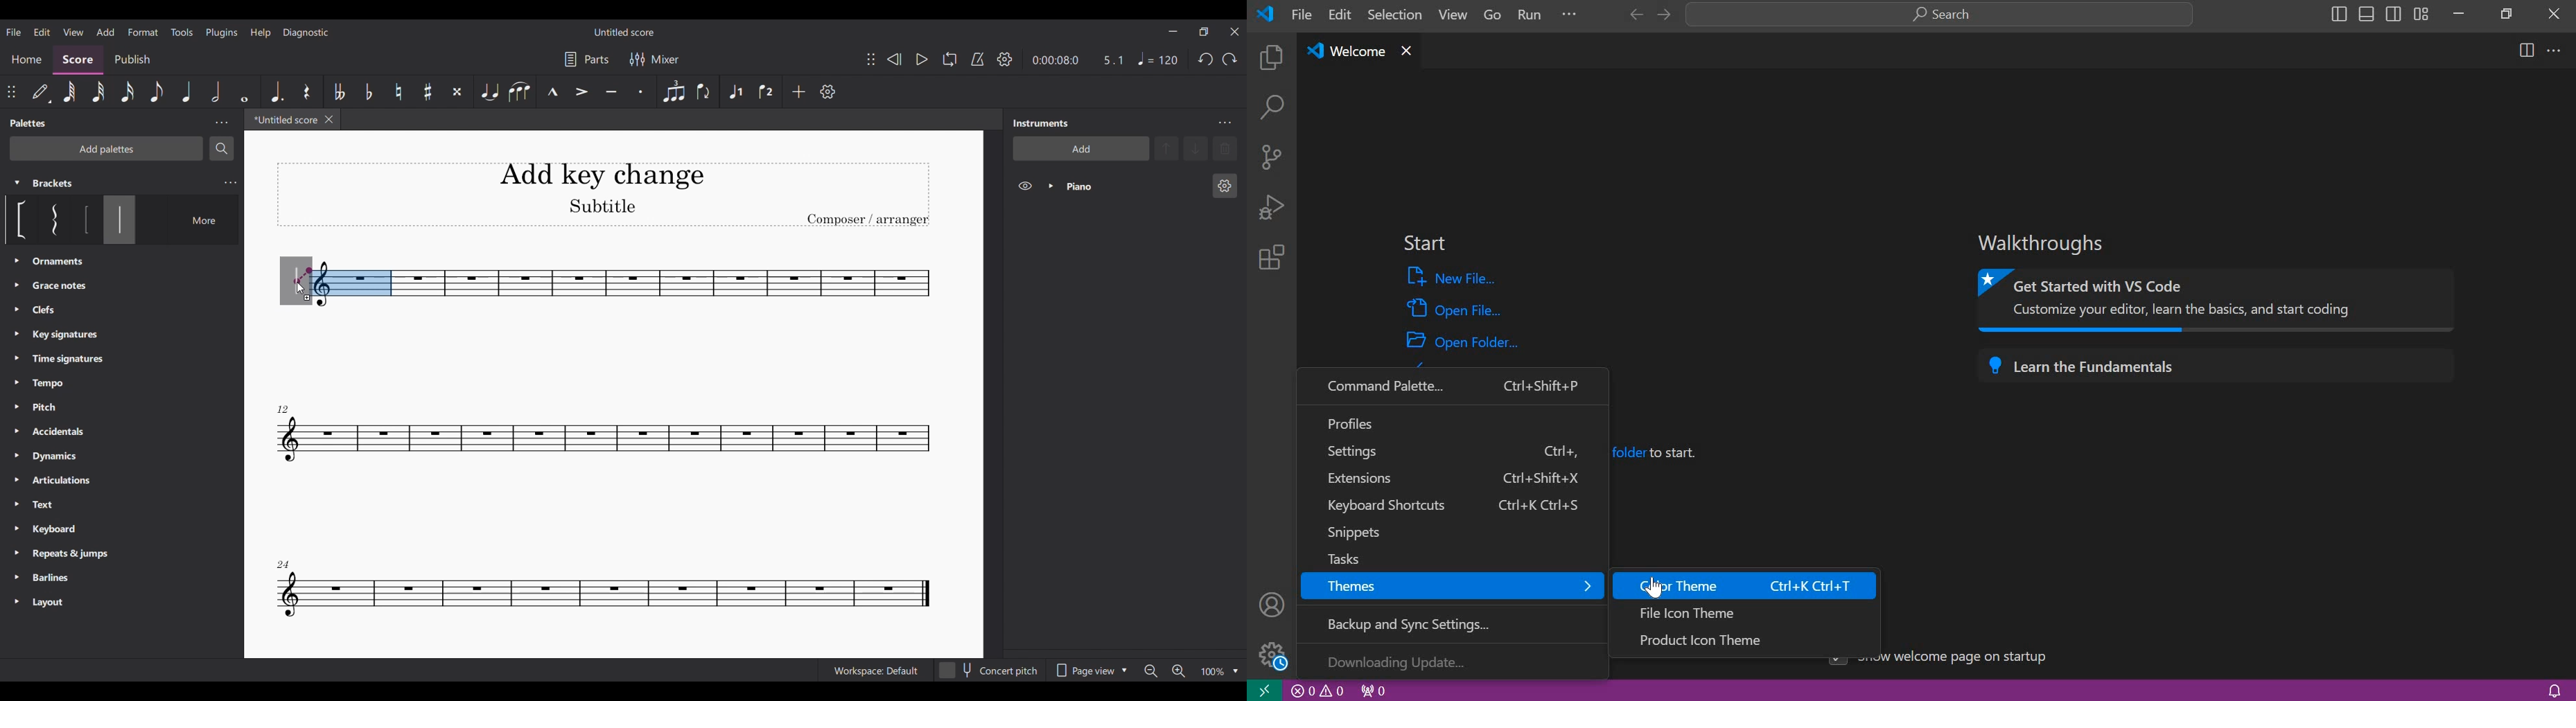 The image size is (2576, 728). Describe the element at coordinates (188, 92) in the screenshot. I see `Quarter note` at that location.